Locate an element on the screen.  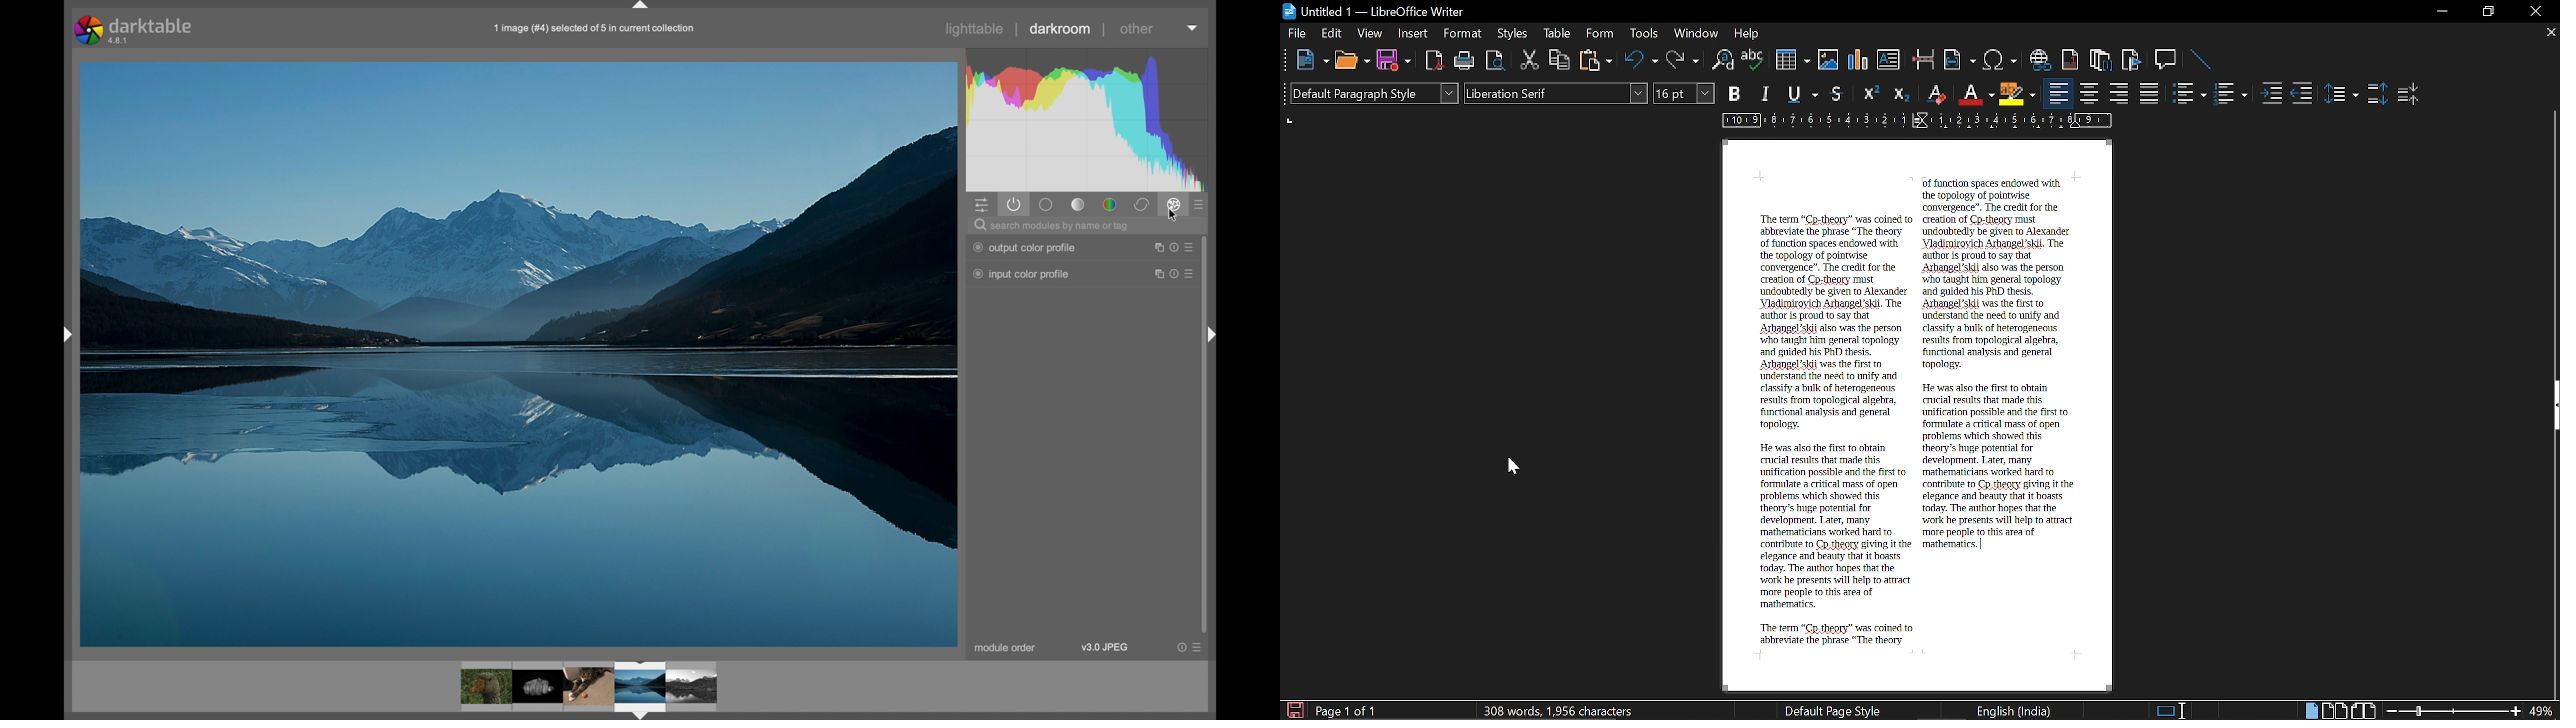
correct is located at coordinates (1143, 204).